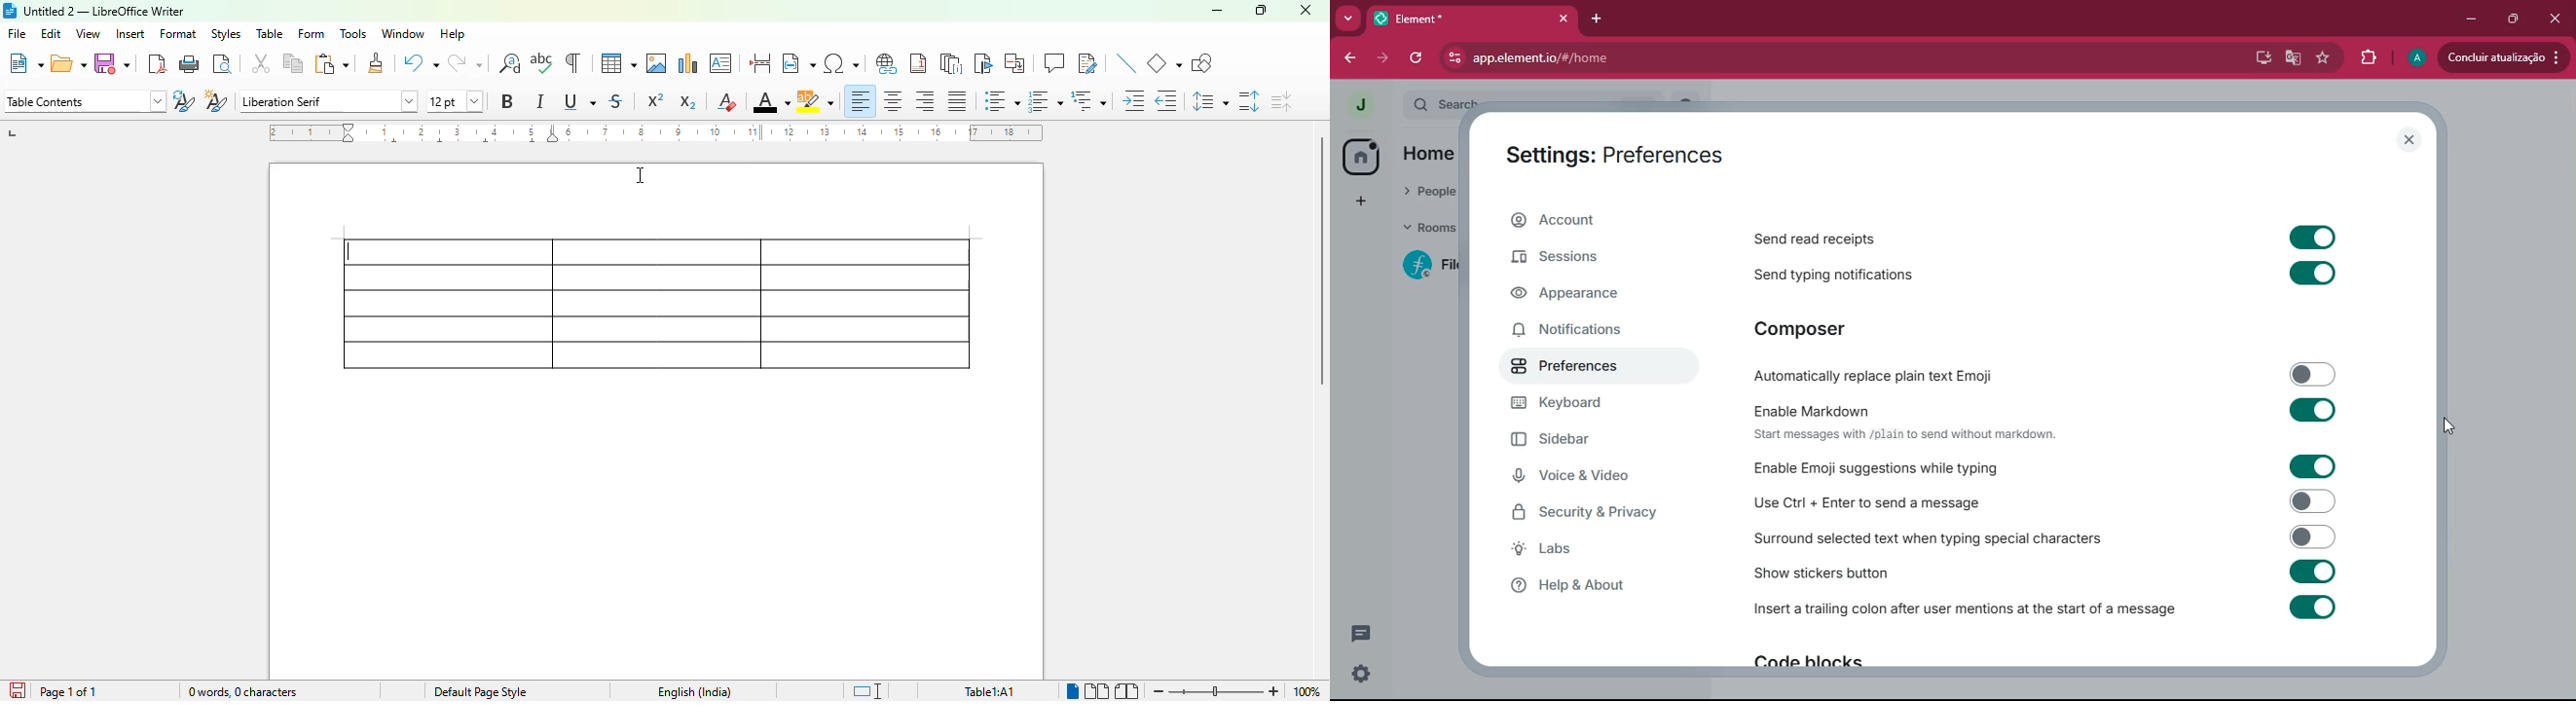  Describe the element at coordinates (130, 33) in the screenshot. I see `insert` at that location.